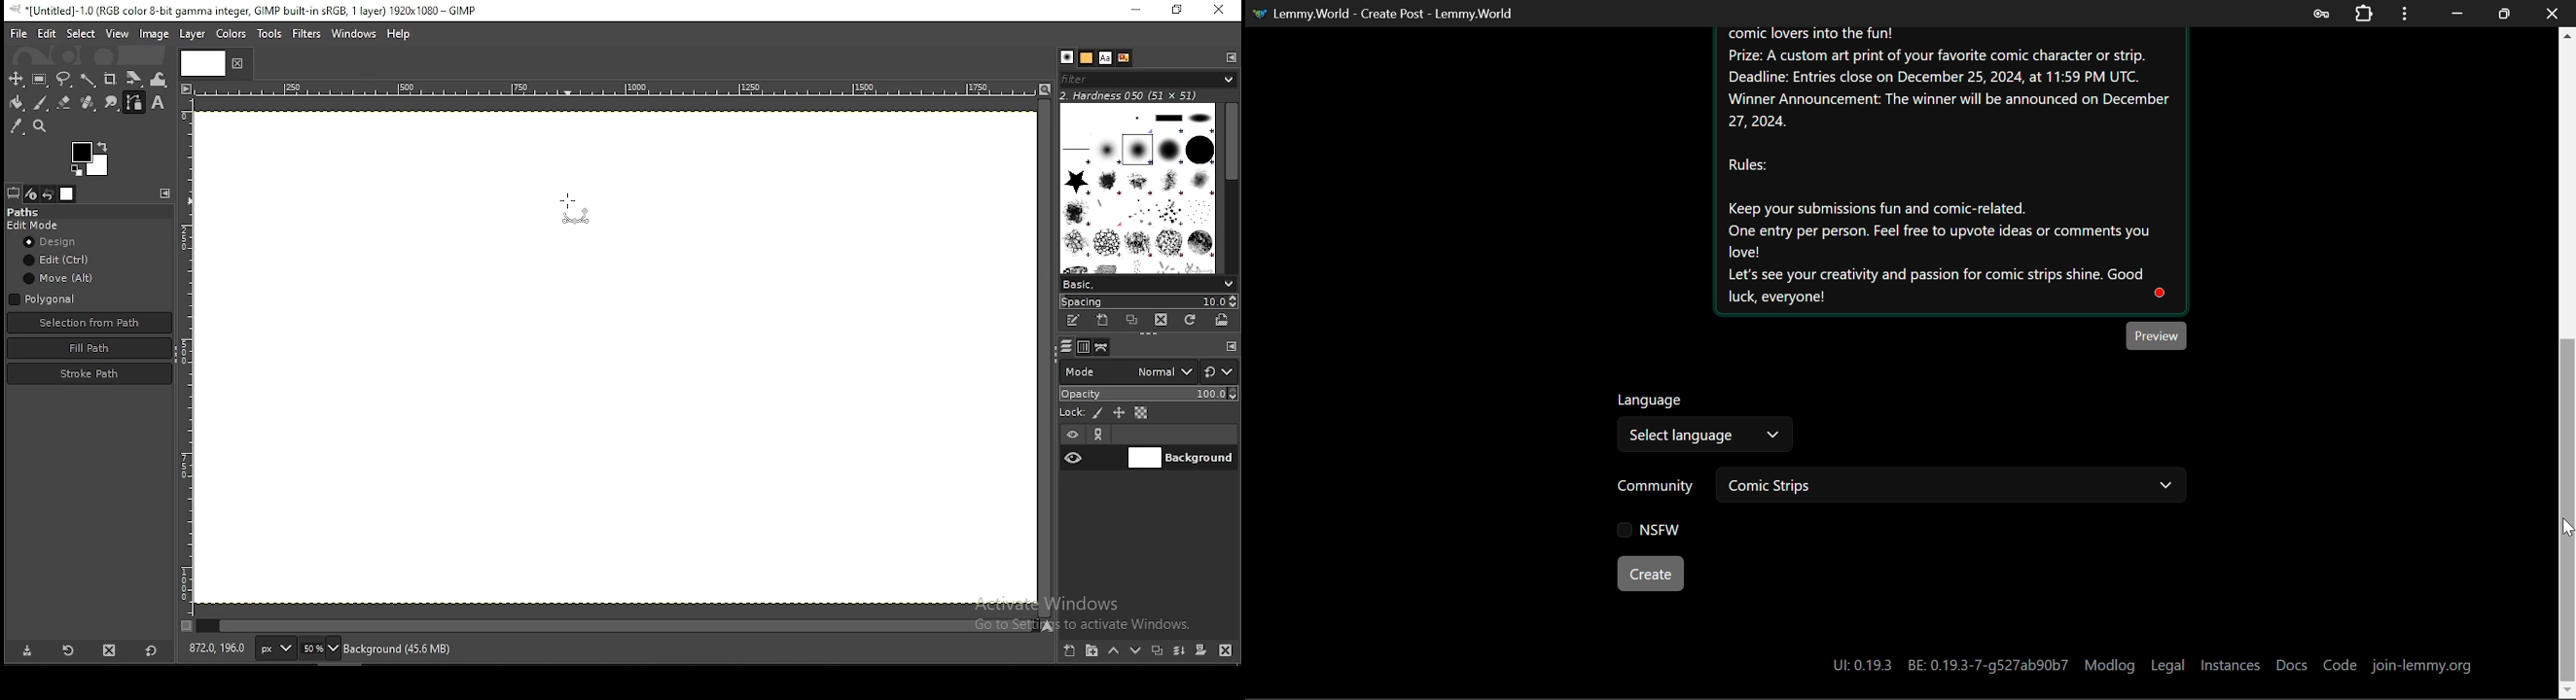 Image resolution: width=2576 pixels, height=700 pixels. I want to click on layer visibility on/off, so click(1074, 457).